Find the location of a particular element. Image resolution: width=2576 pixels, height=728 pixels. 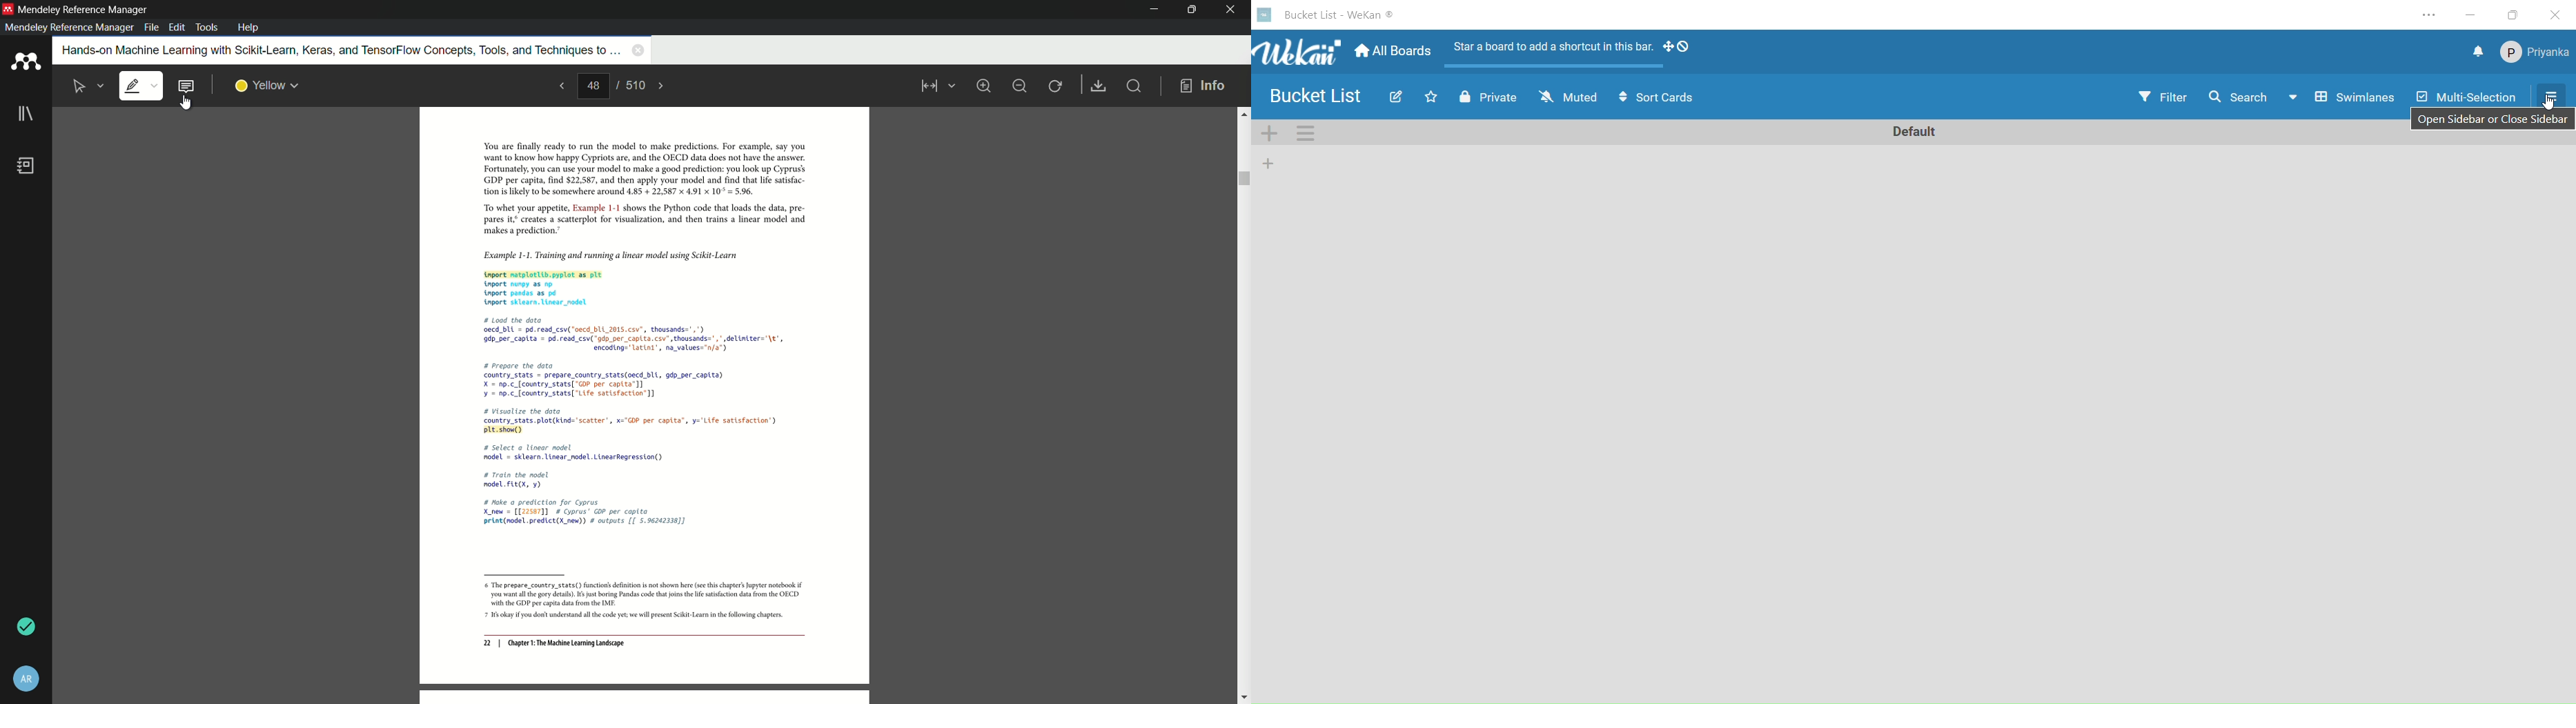

start a board to add a shortcut in this bar. is located at coordinates (1552, 55).